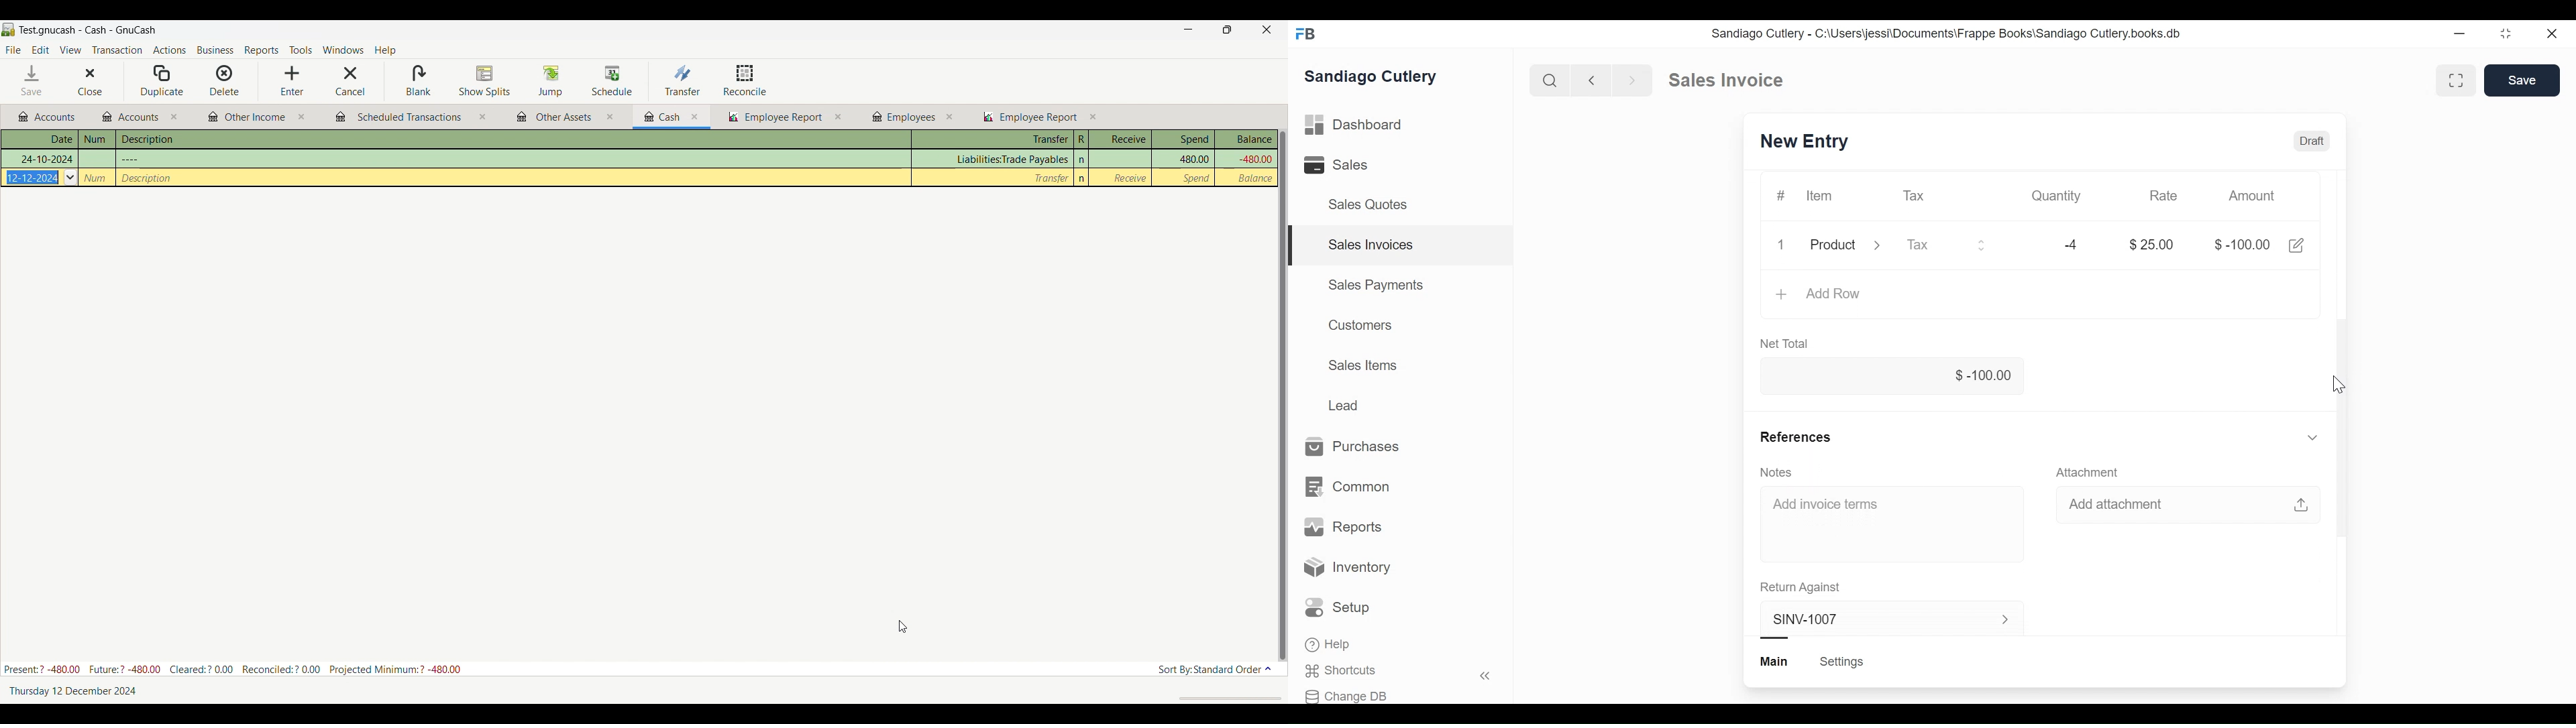  What do you see at coordinates (1780, 196) in the screenshot?
I see `#` at bounding box center [1780, 196].